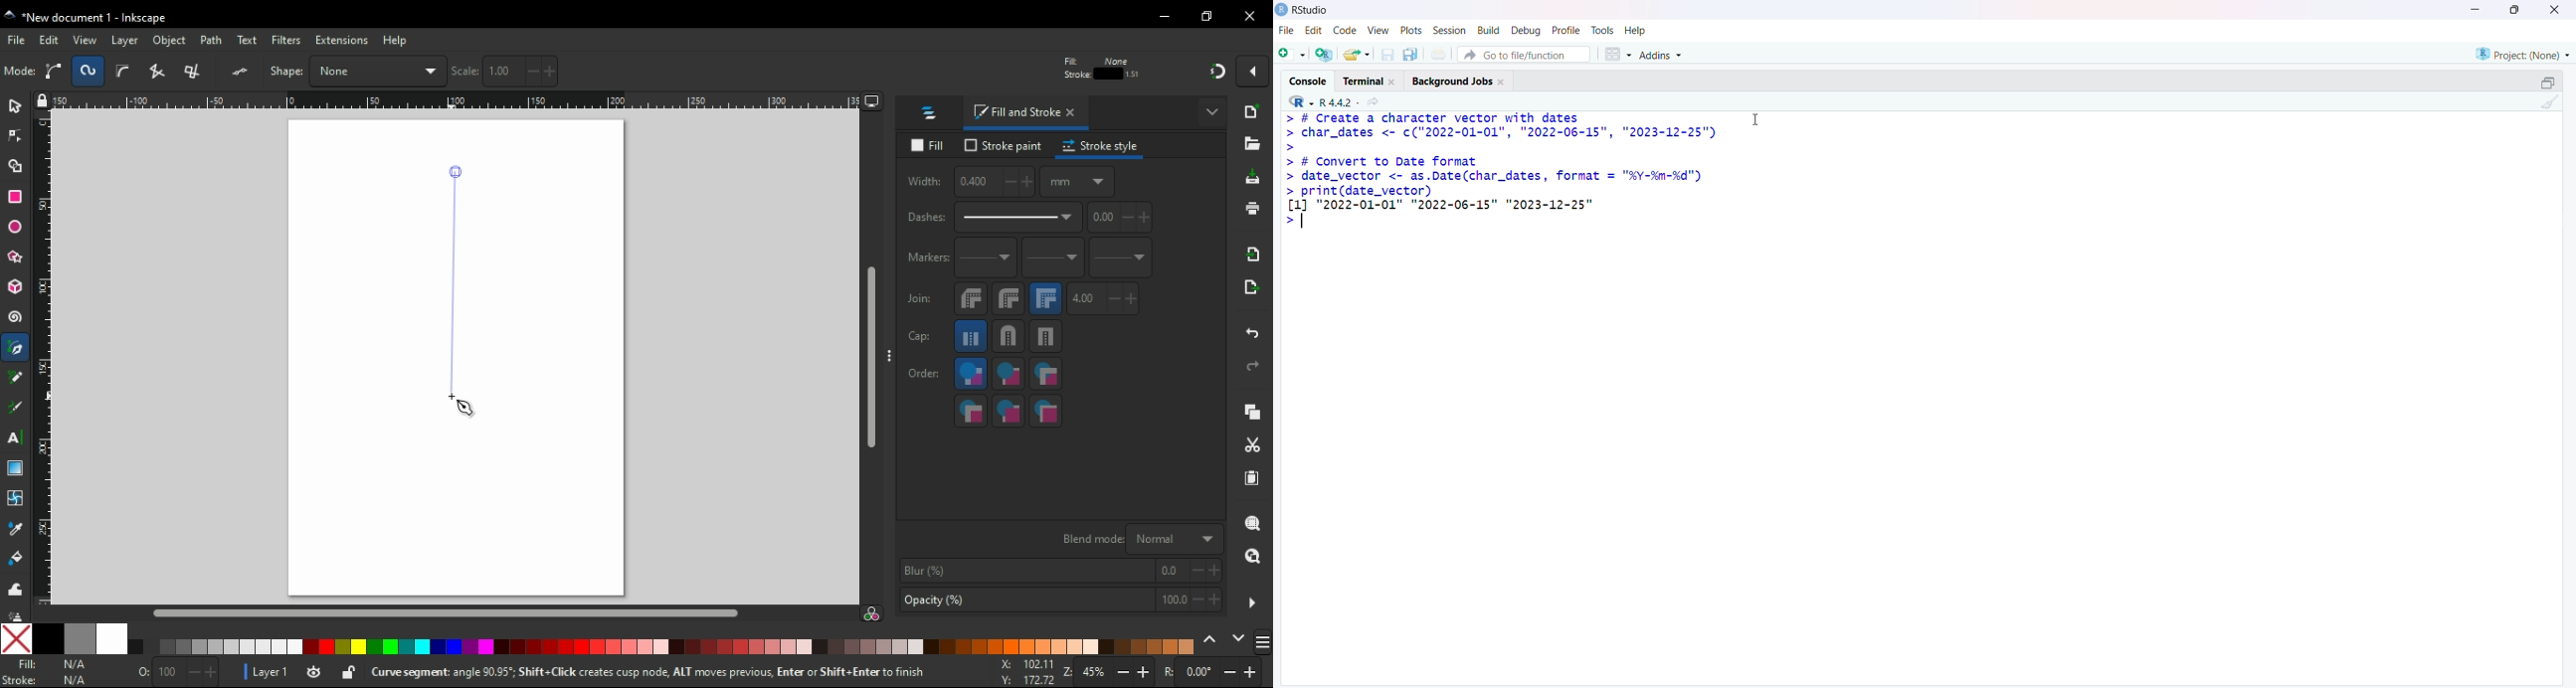 Image resolution: width=2576 pixels, height=700 pixels. What do you see at coordinates (1213, 110) in the screenshot?
I see `more options` at bounding box center [1213, 110].